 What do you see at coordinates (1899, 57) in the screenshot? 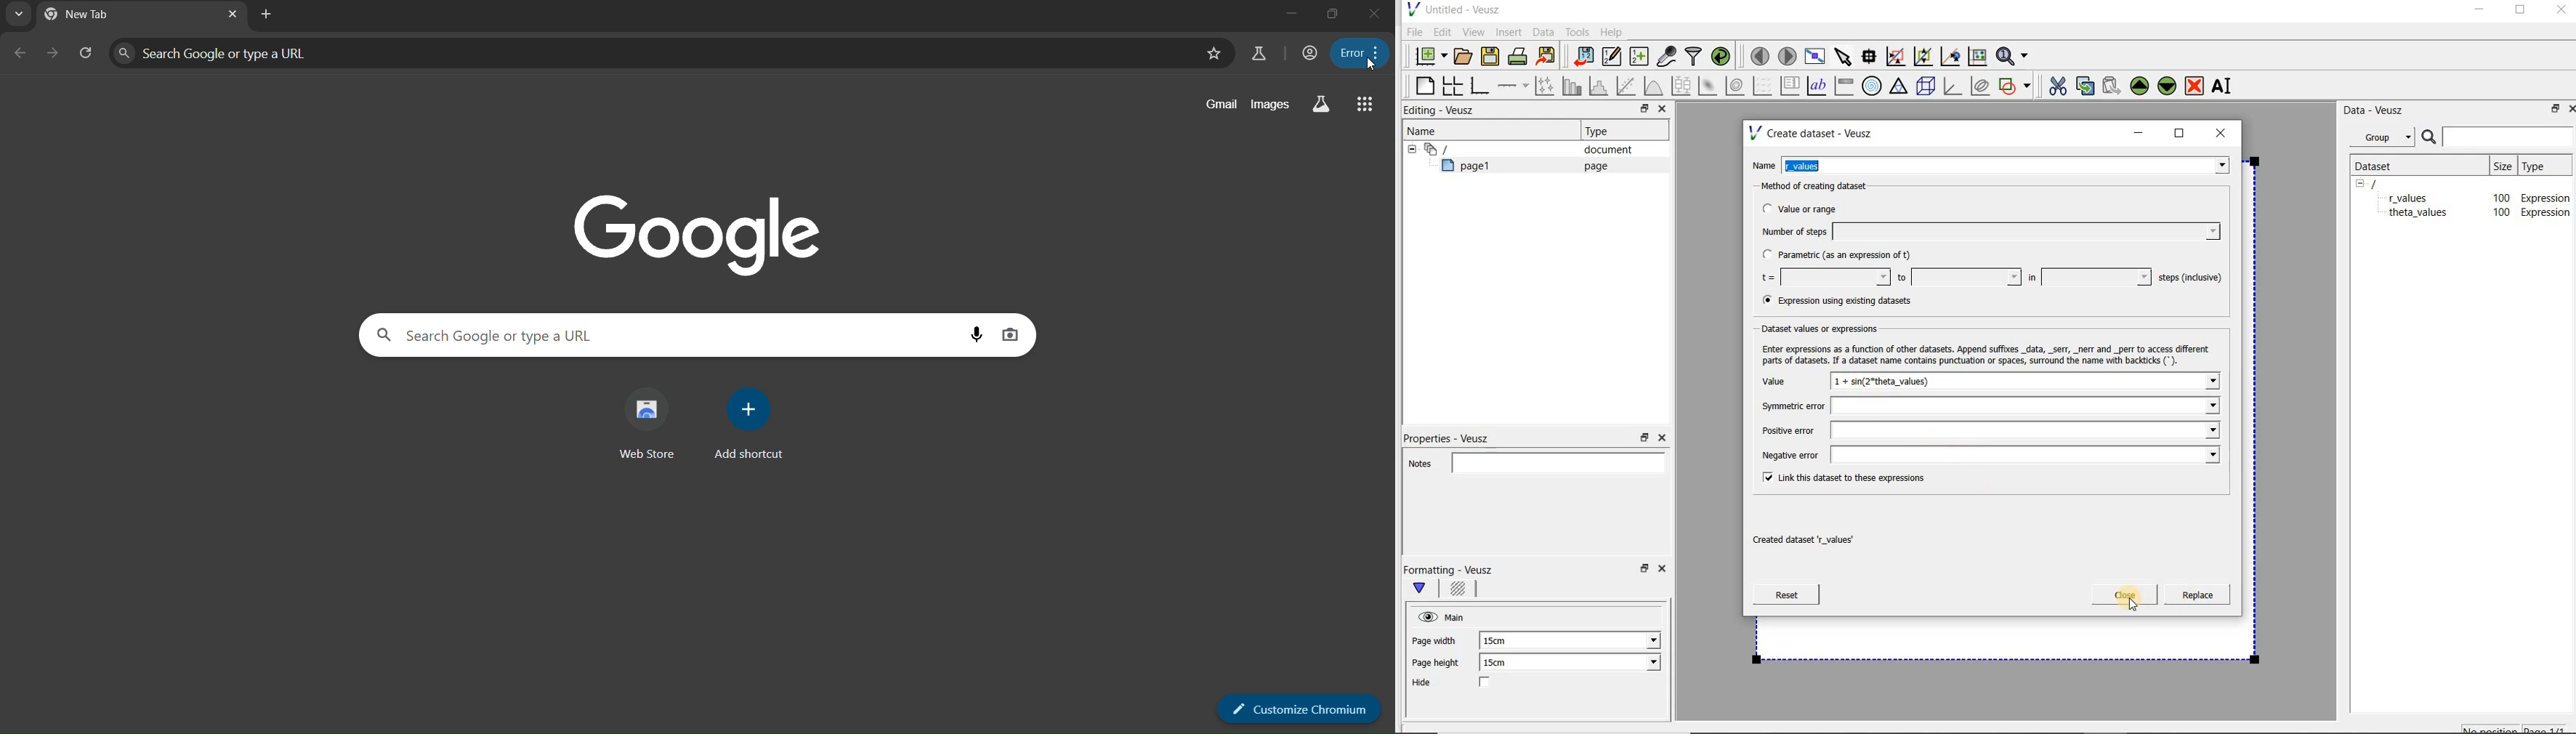
I see `click or draw a rectangle to zoom graph axes` at bounding box center [1899, 57].